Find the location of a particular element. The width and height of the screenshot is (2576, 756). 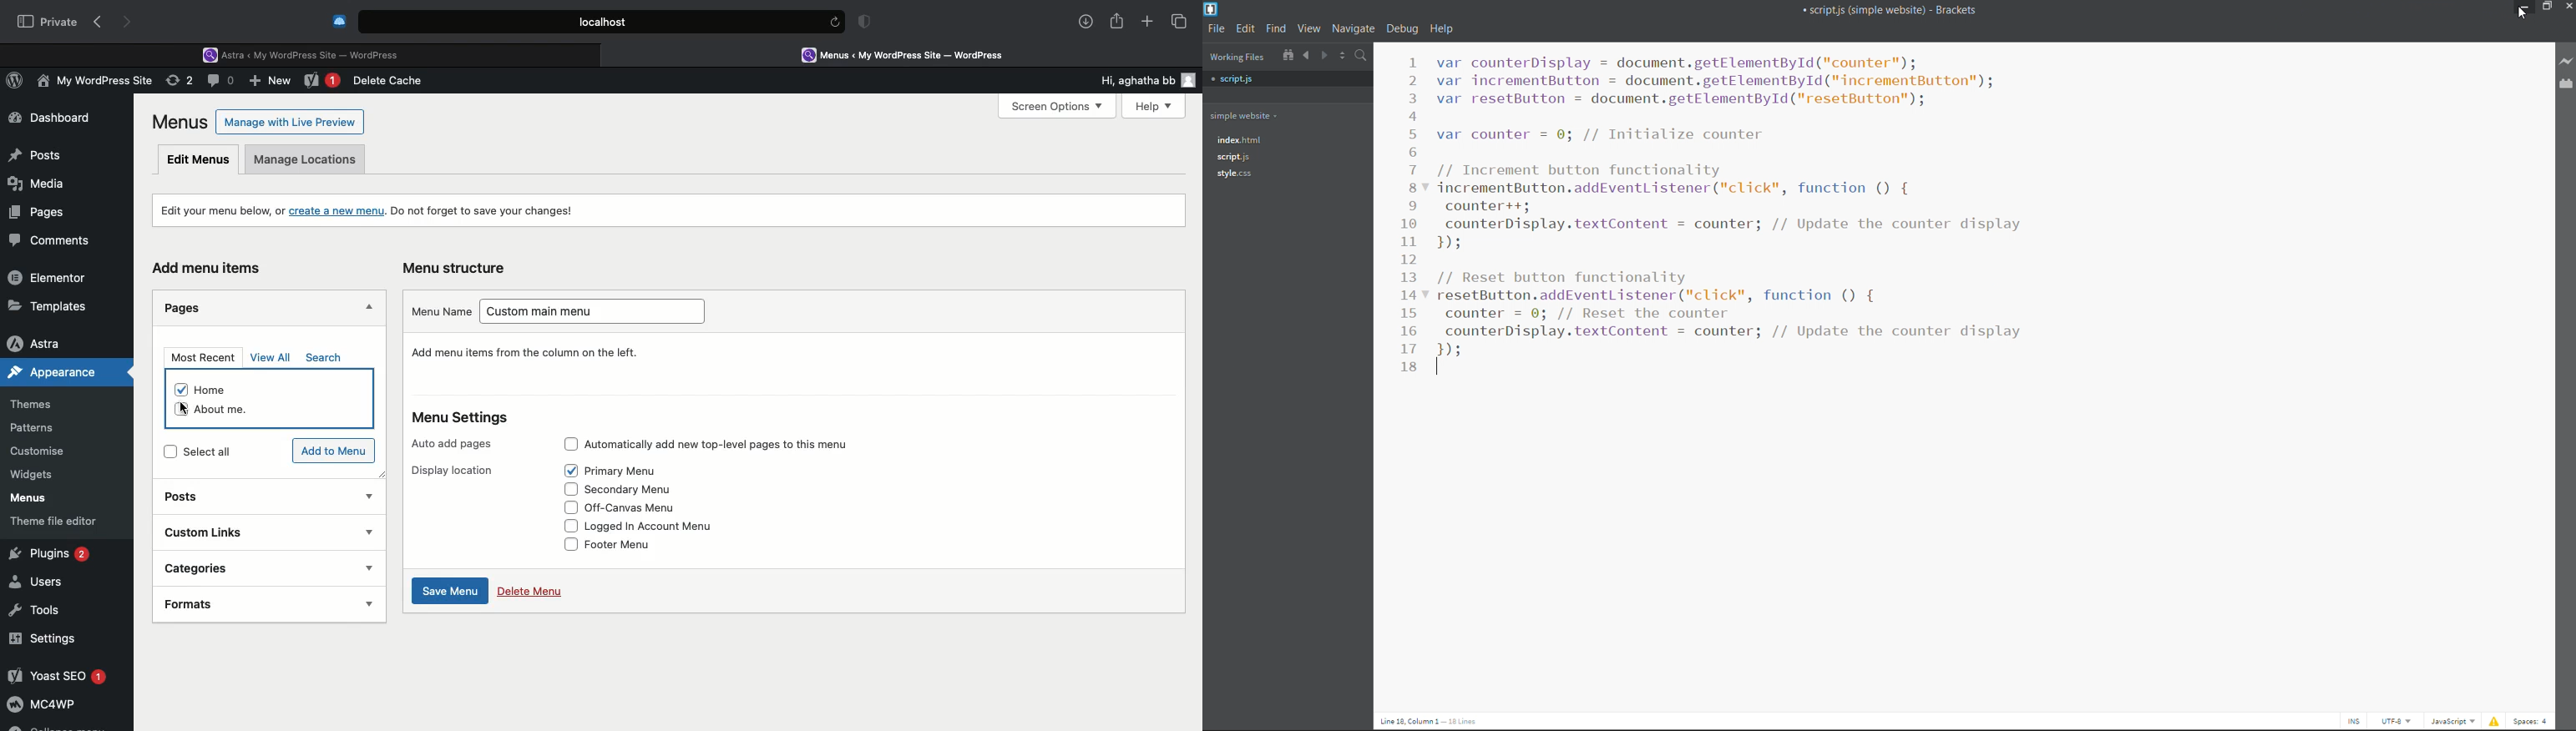

Space 4 is located at coordinates (2535, 722).